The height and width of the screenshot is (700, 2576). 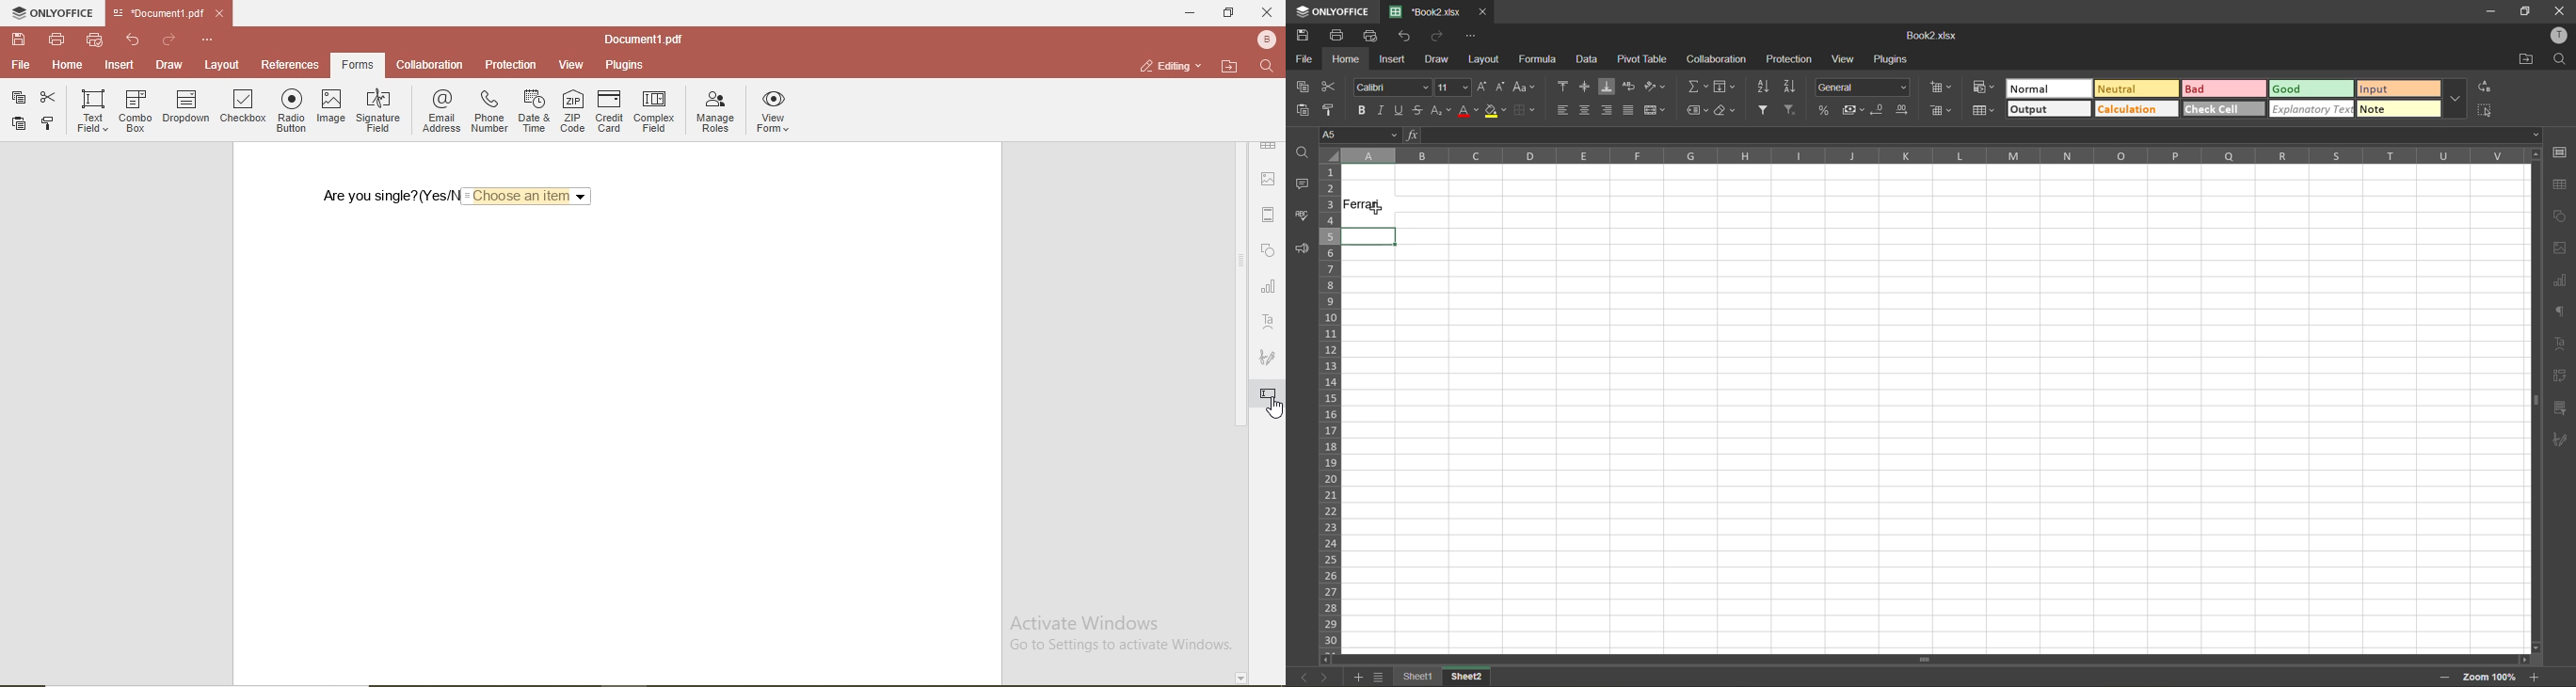 I want to click on ONLYOFFICE, so click(x=1329, y=10).